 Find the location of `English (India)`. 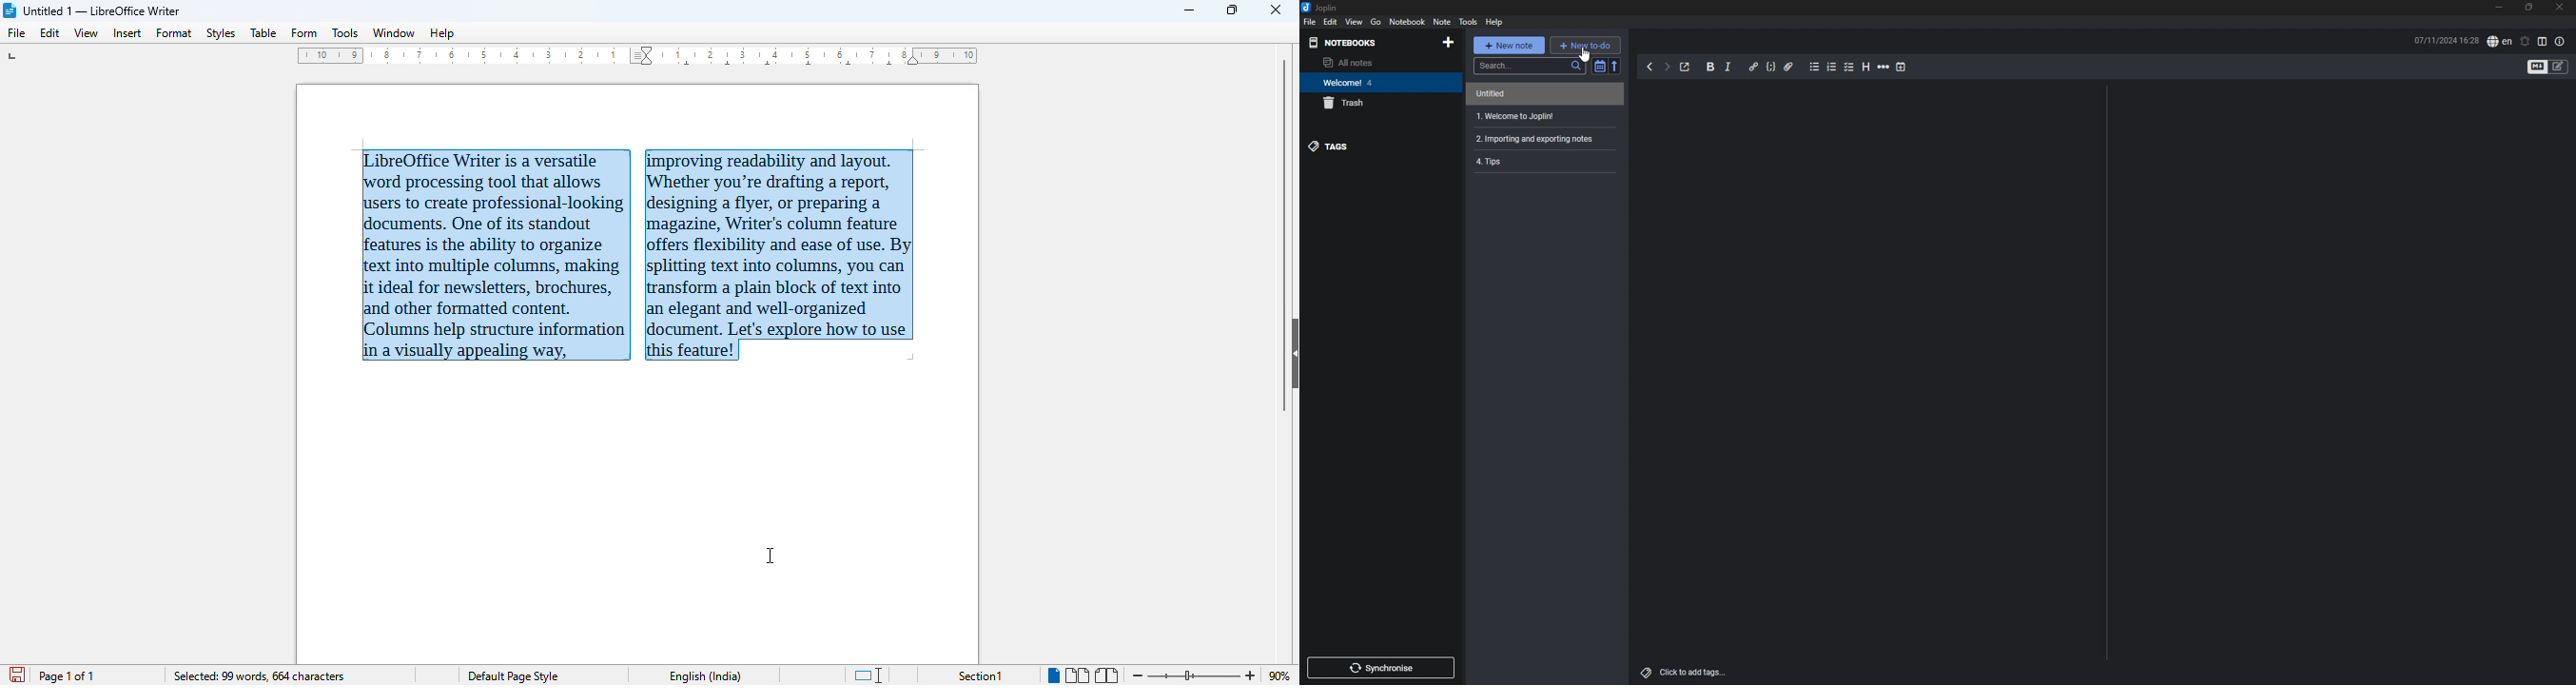

English (India) is located at coordinates (711, 675).